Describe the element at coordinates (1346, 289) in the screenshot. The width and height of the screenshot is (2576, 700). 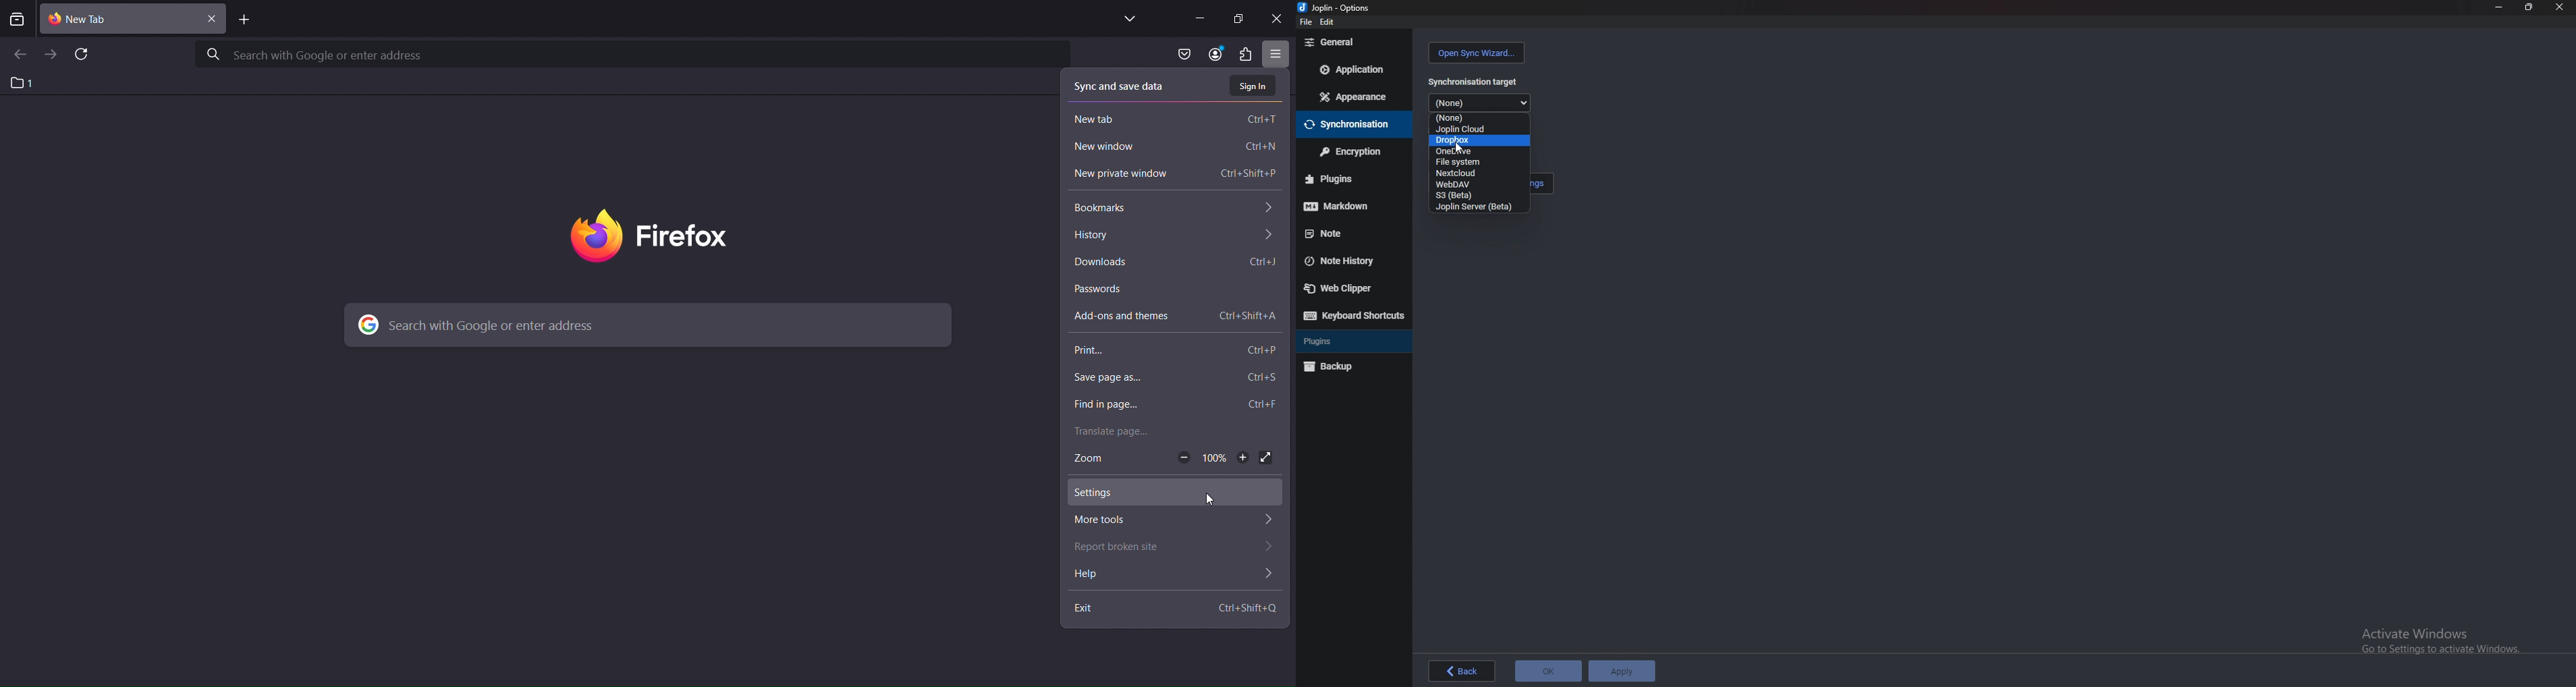
I see `web clipper` at that location.